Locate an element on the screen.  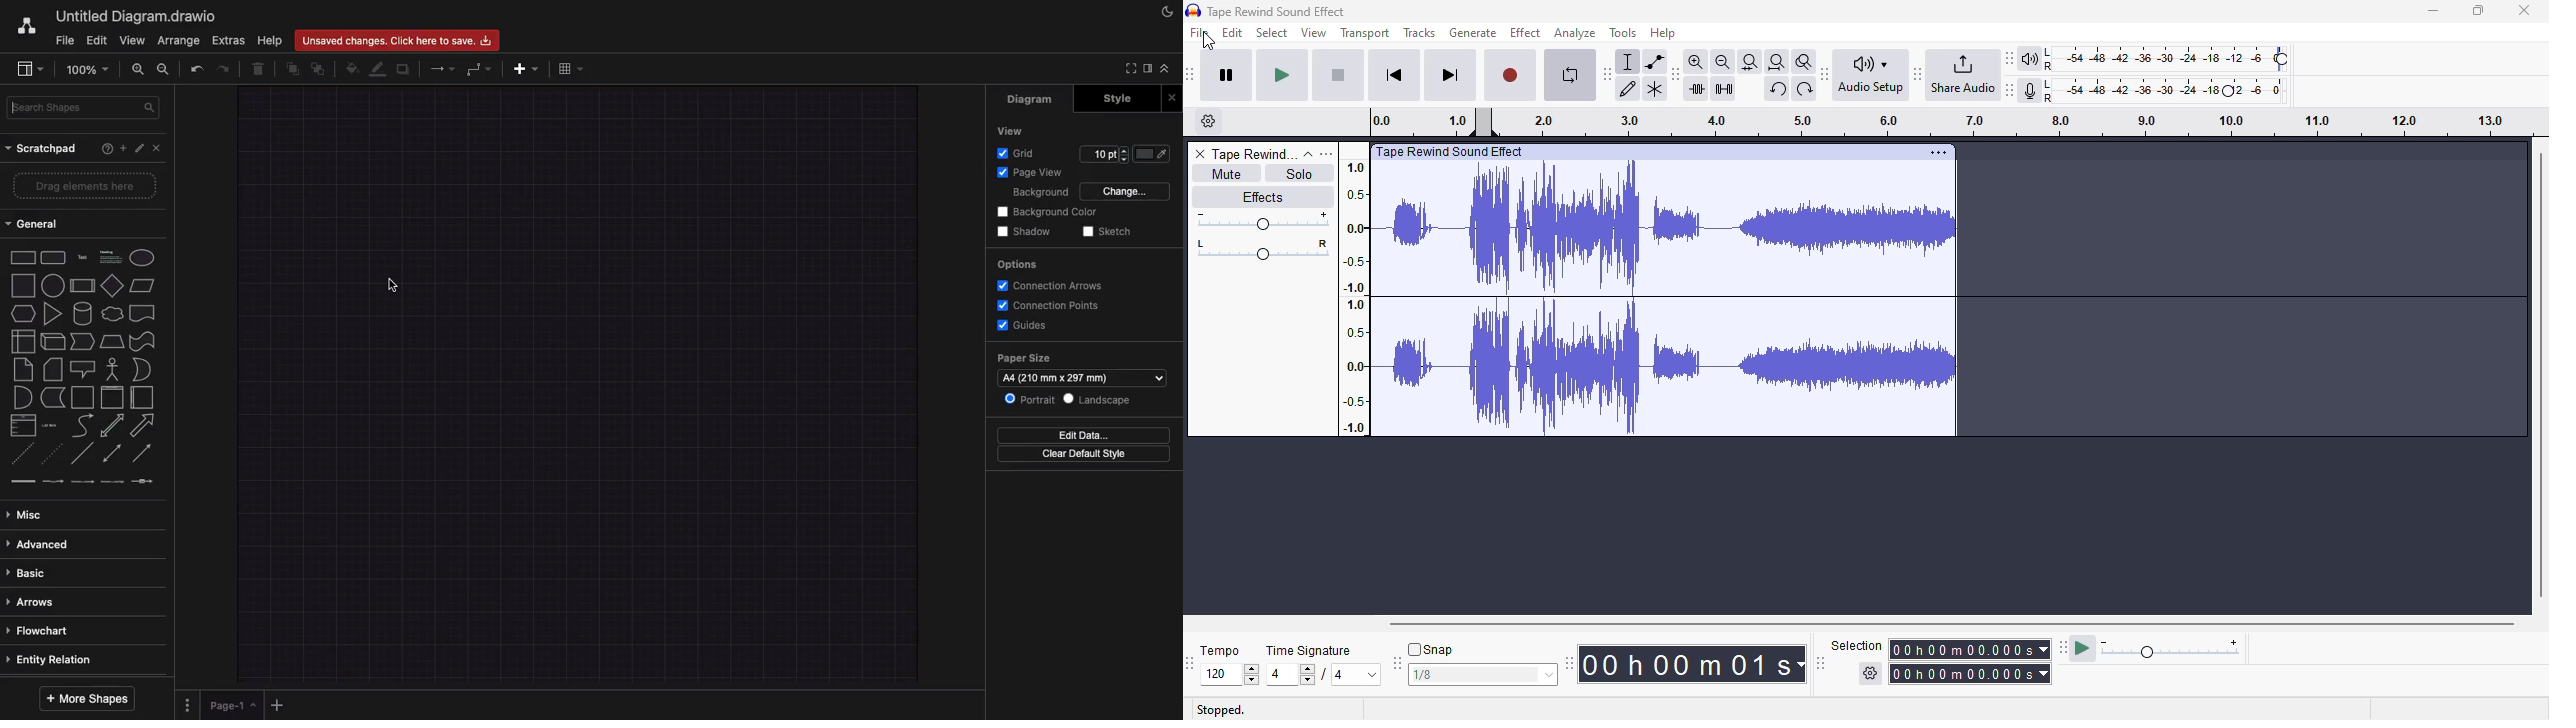
Fill color is located at coordinates (1153, 154).